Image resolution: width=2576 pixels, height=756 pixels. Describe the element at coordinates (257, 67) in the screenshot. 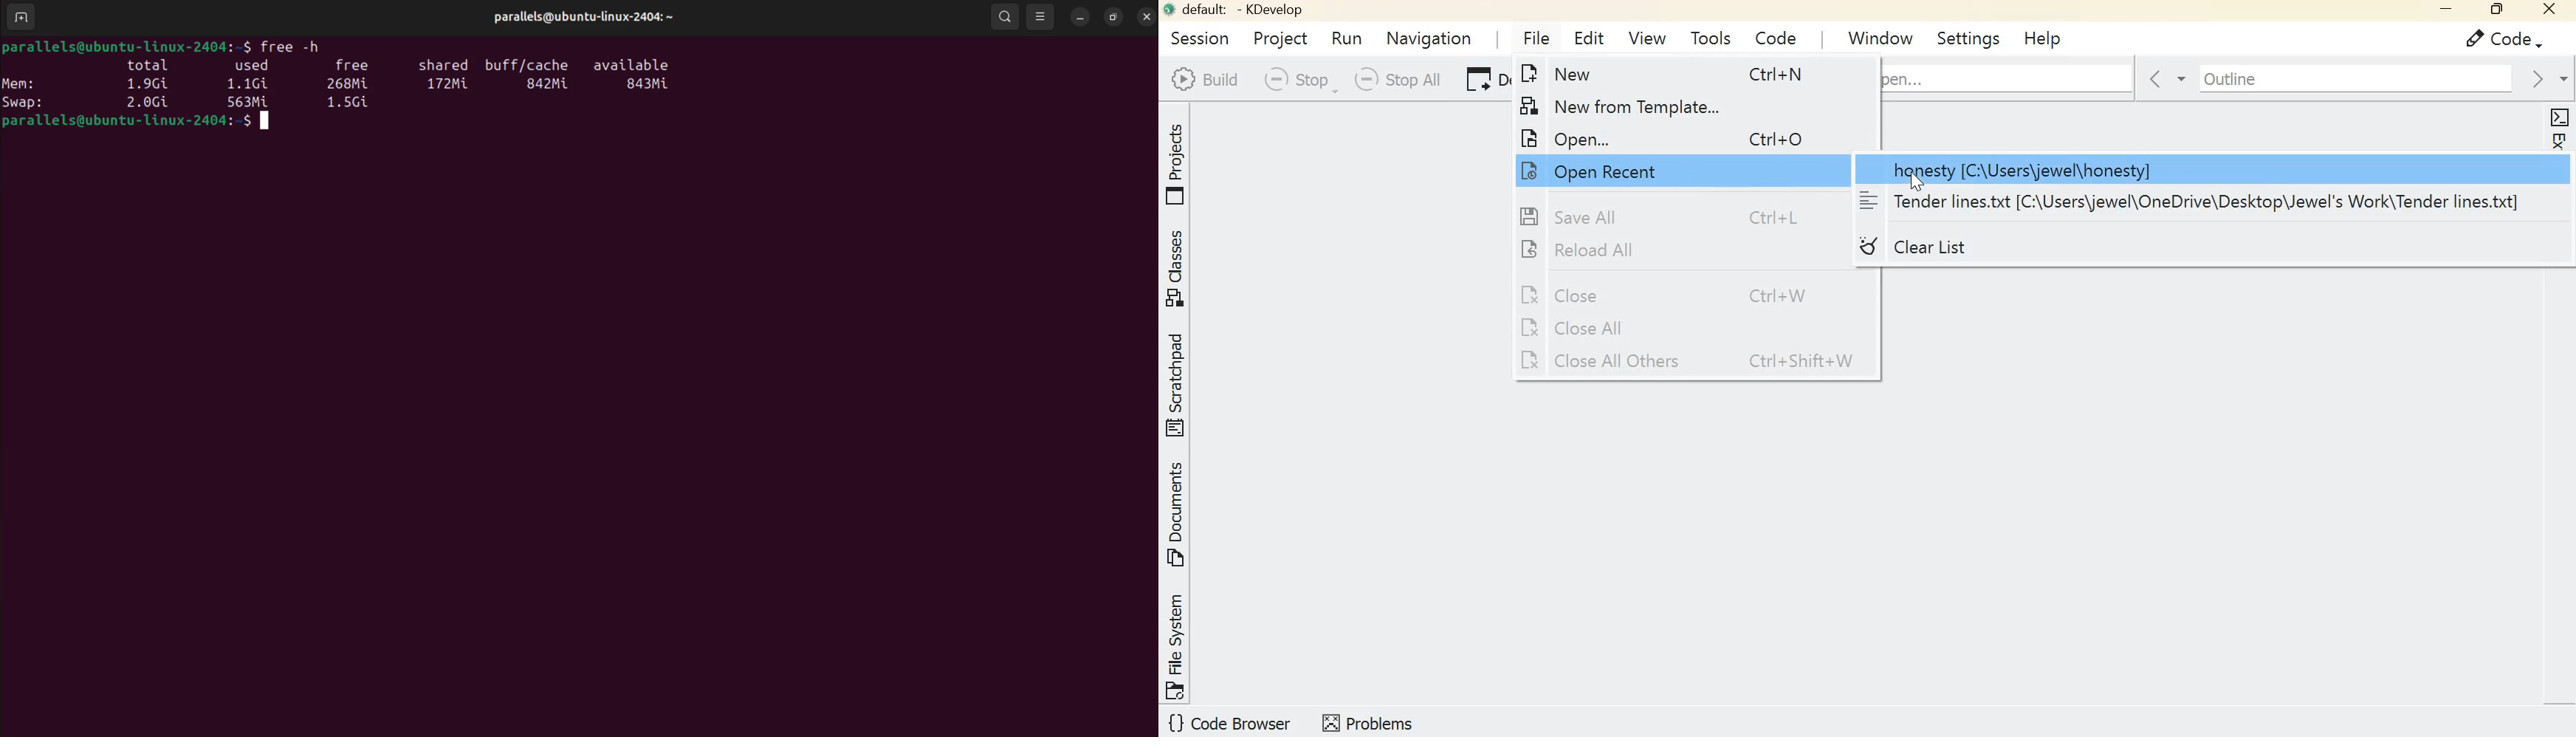

I see `used` at that location.